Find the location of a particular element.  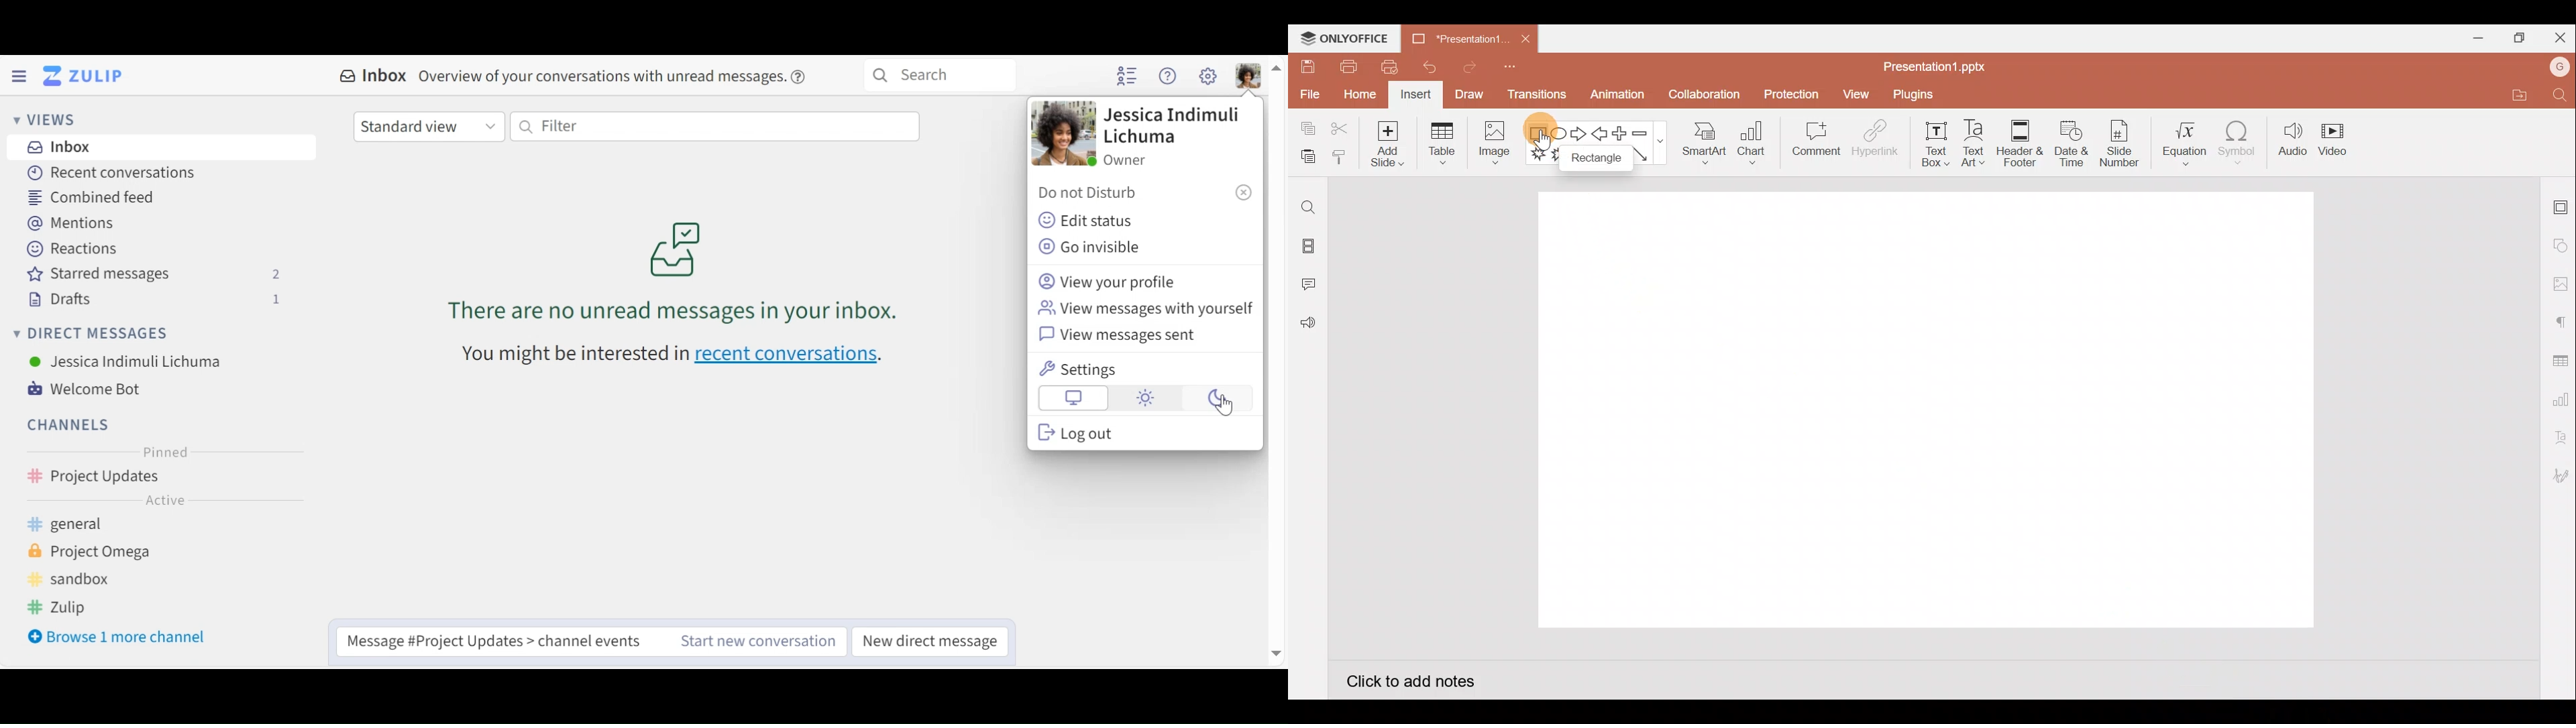

Filter is located at coordinates (714, 127).